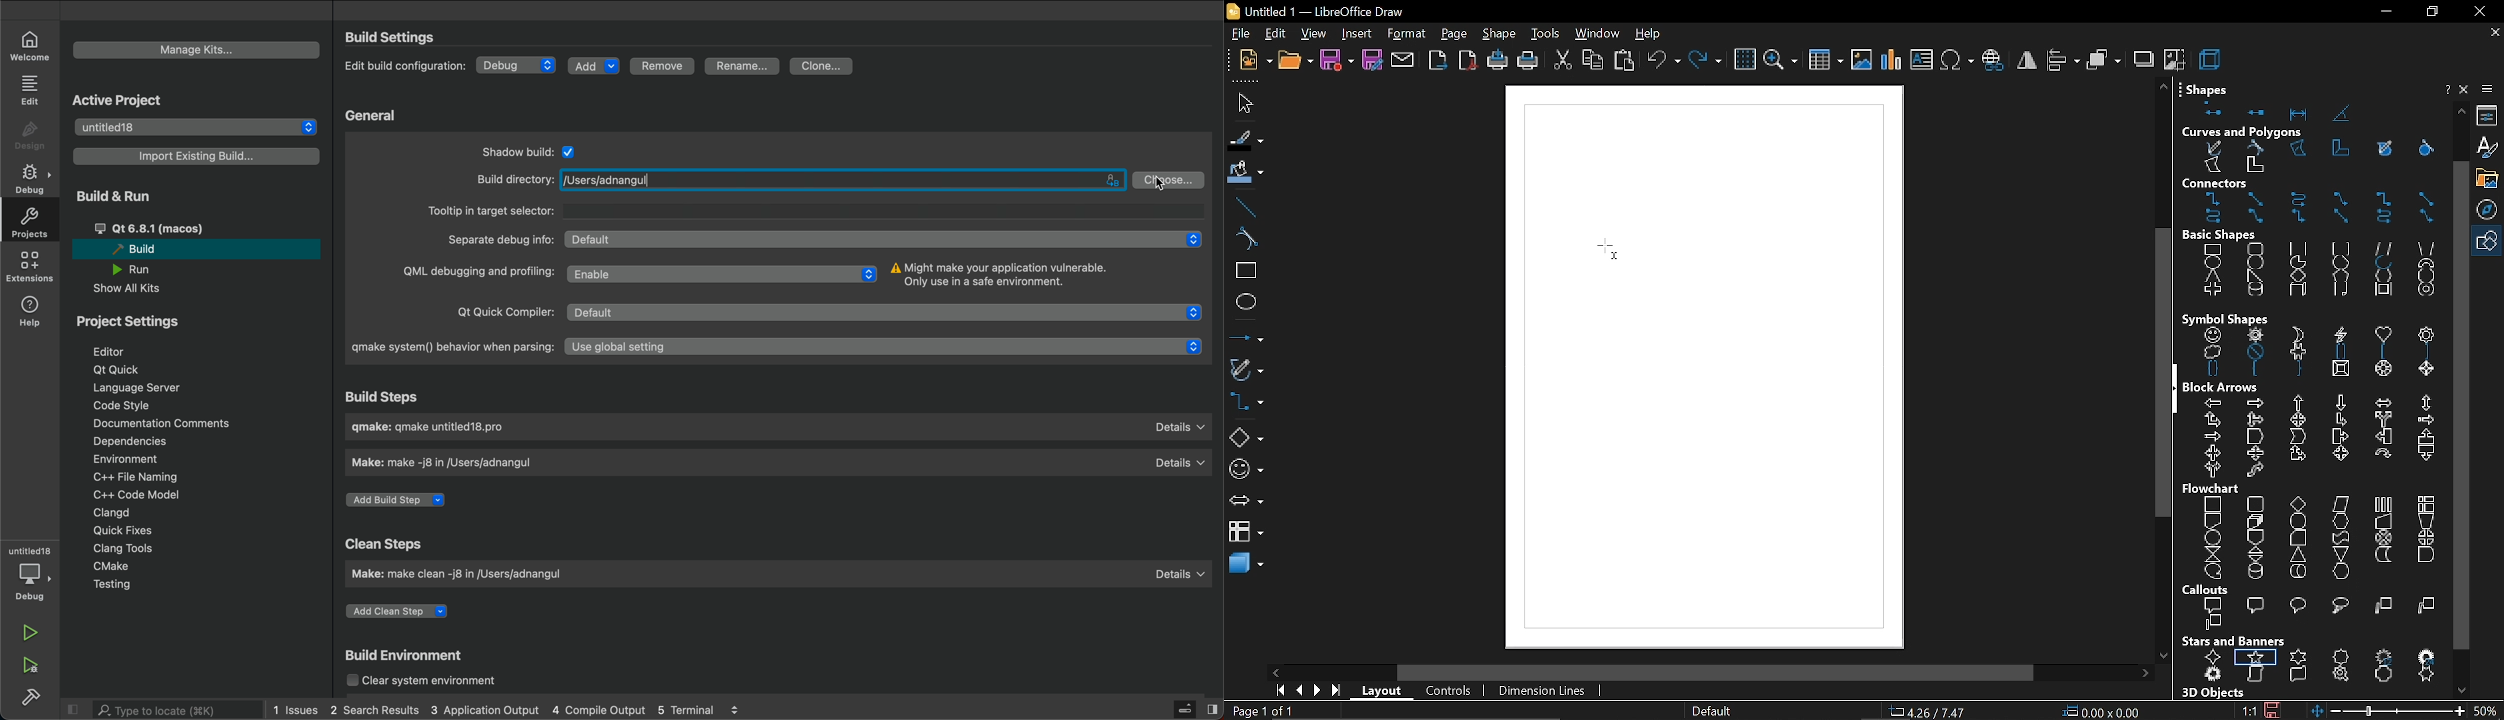  I want to click on extensions, so click(30, 270).